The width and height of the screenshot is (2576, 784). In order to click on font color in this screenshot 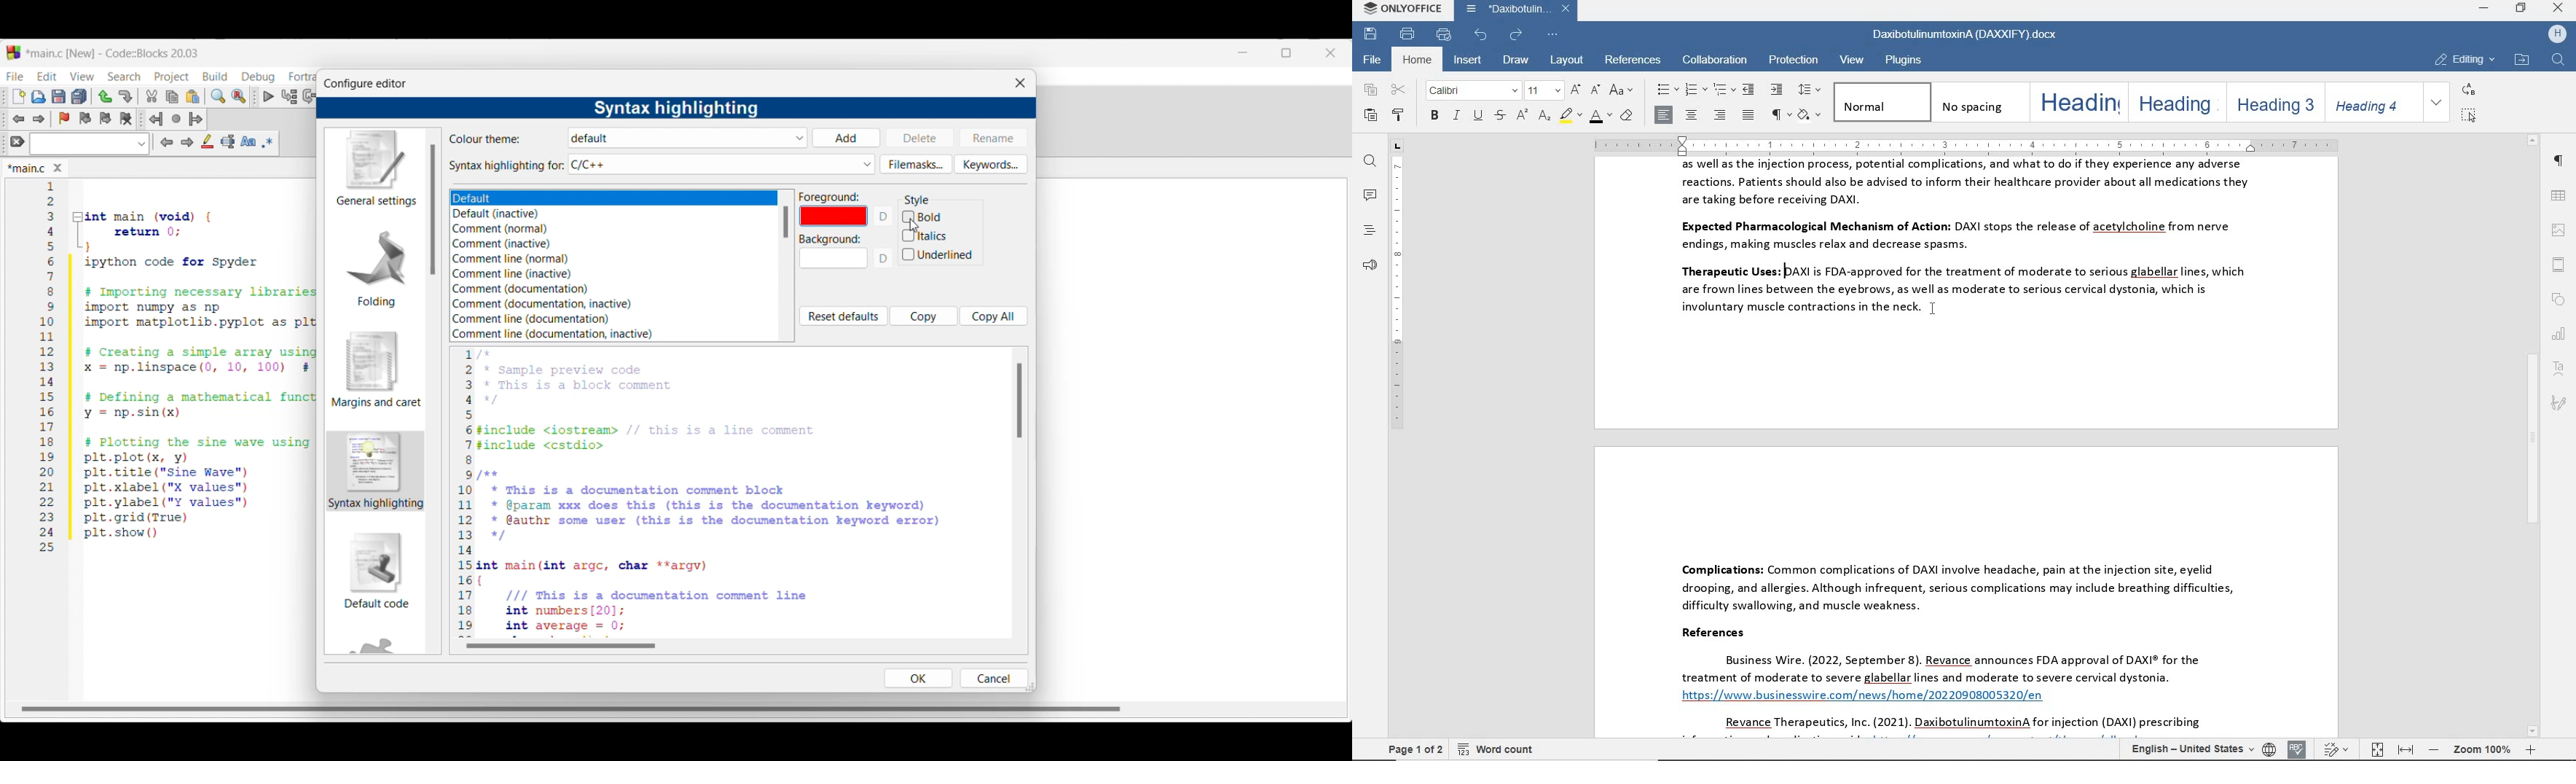, I will do `click(1600, 118)`.